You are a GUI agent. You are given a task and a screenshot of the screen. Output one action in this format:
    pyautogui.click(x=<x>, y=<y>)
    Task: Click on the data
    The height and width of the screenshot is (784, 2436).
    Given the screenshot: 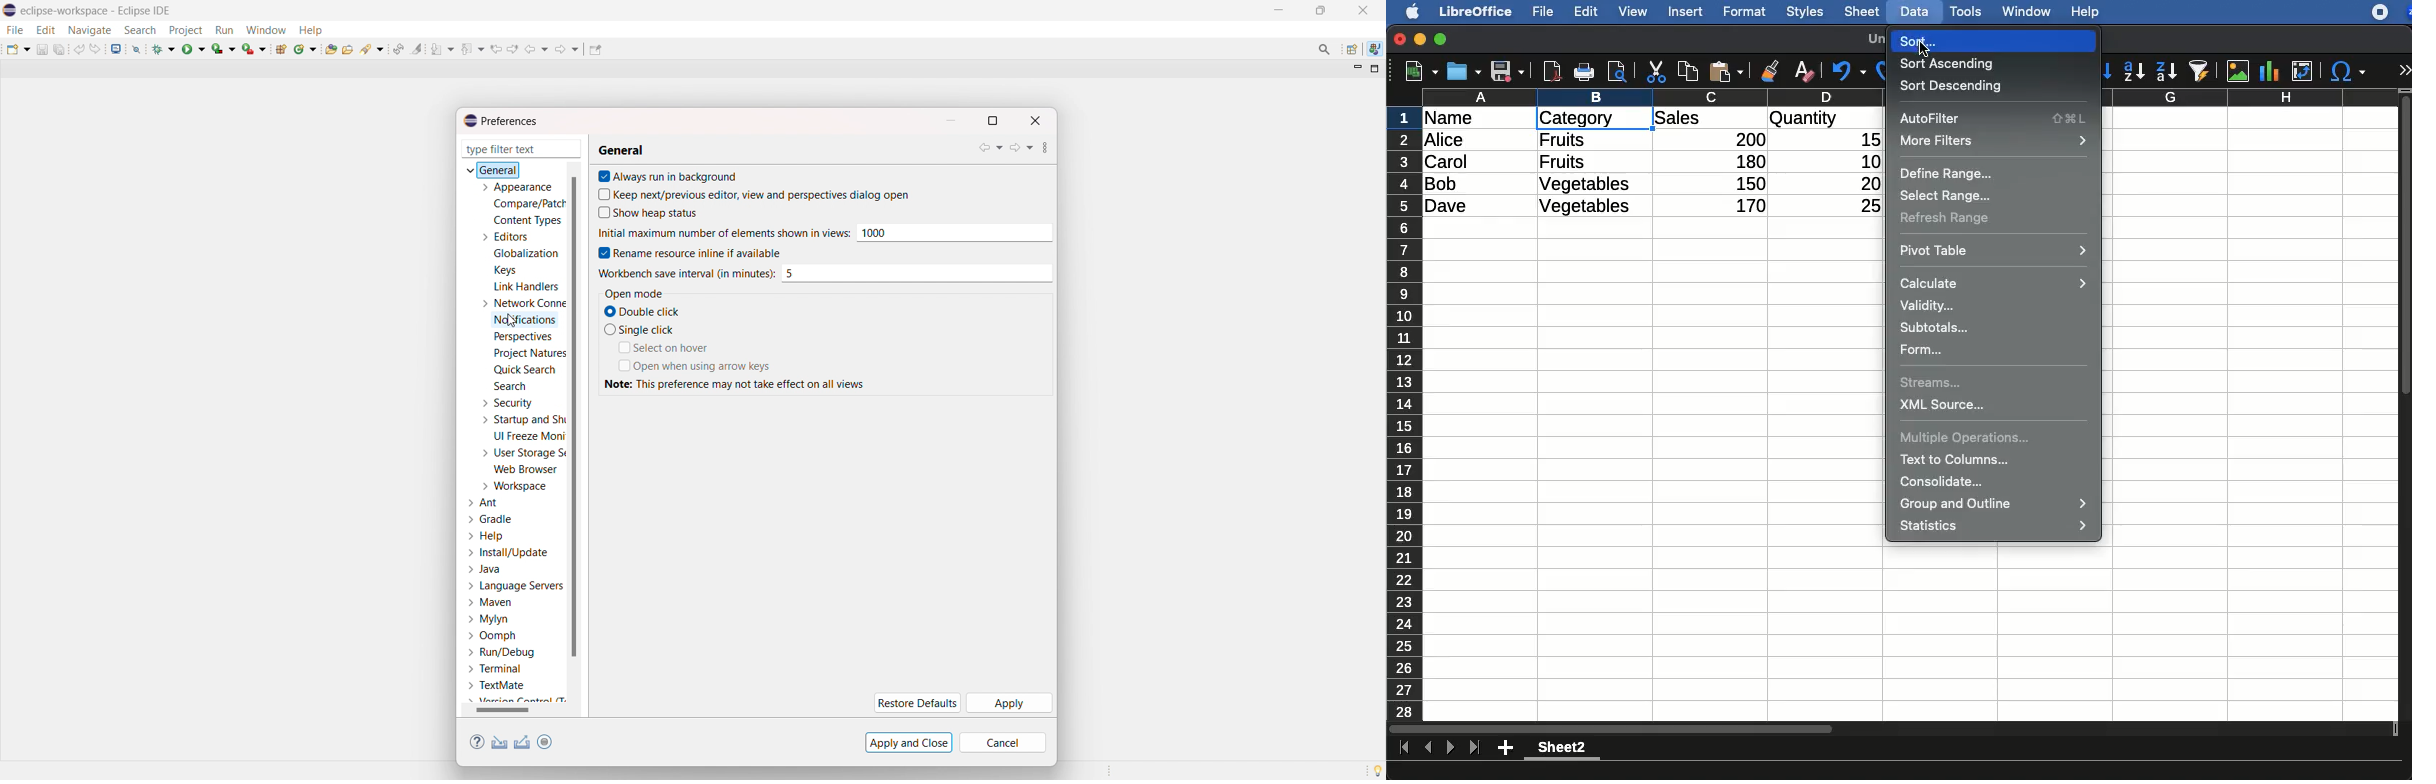 What is the action you would take?
    pyautogui.click(x=1914, y=9)
    